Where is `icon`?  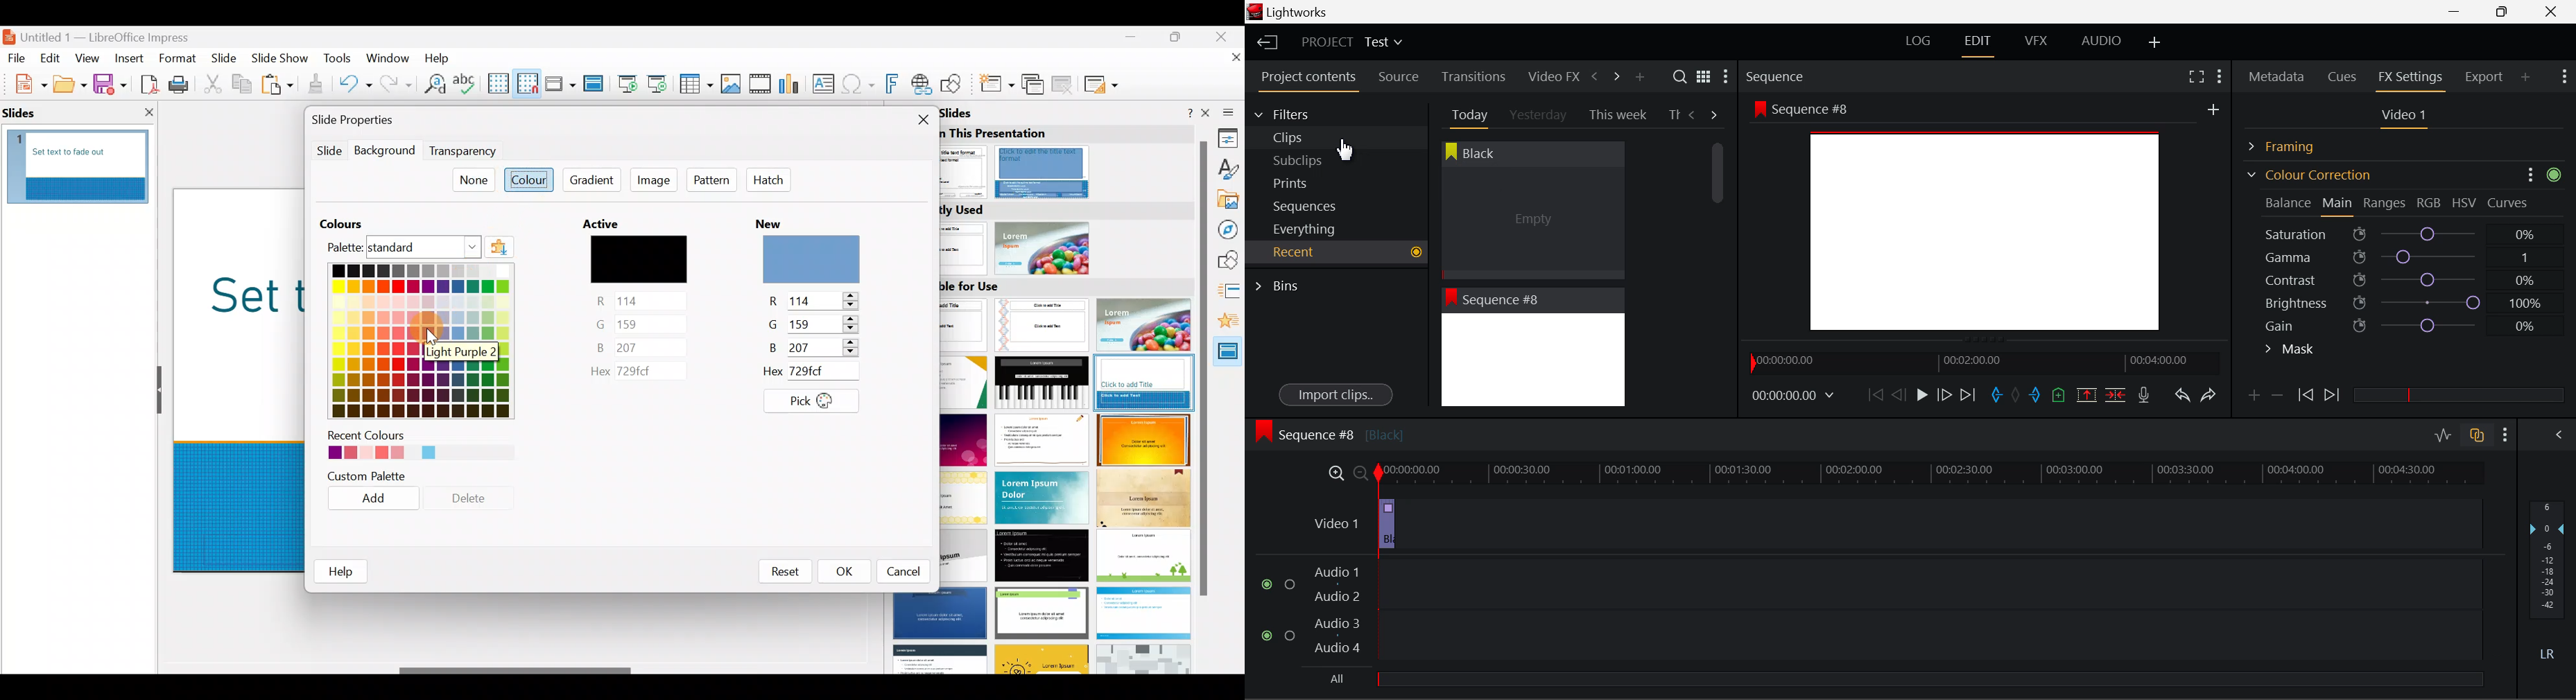 icon is located at coordinates (2558, 175).